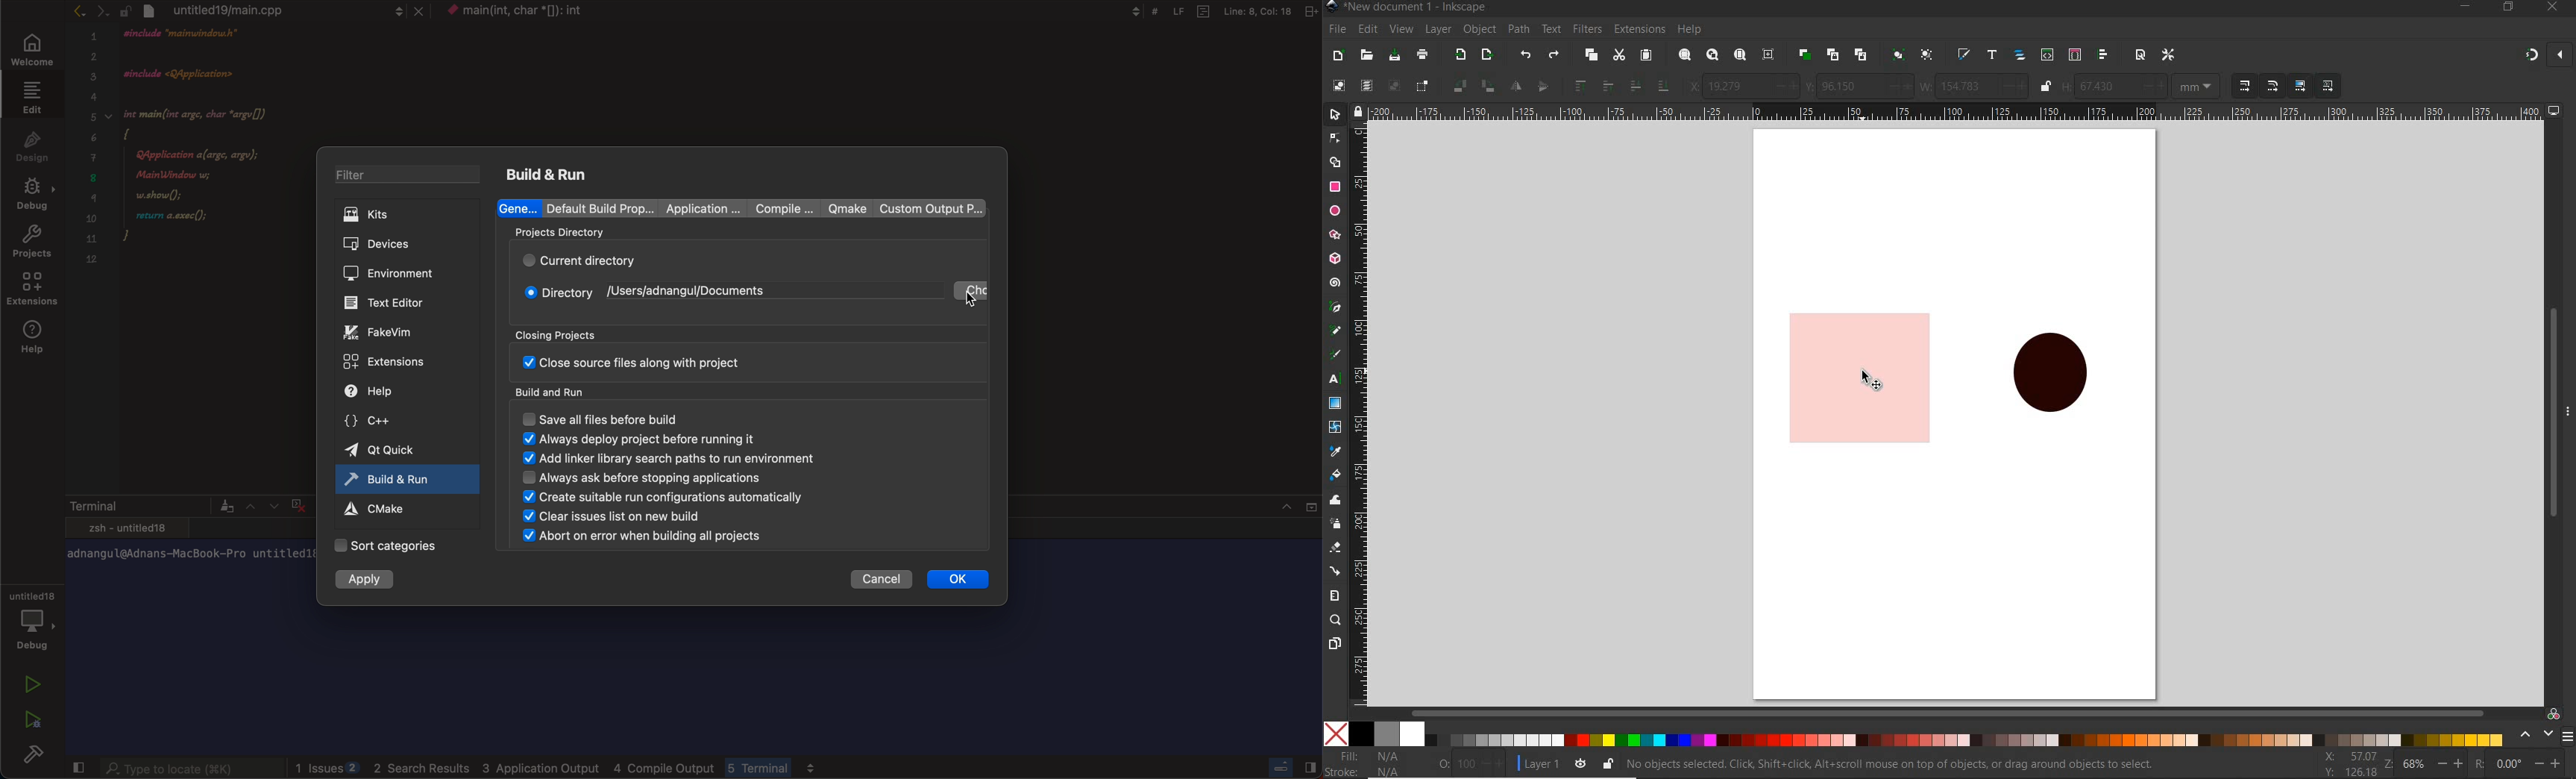 This screenshot has height=784, width=2576. Describe the element at coordinates (637, 537) in the screenshot. I see `abort on error` at that location.